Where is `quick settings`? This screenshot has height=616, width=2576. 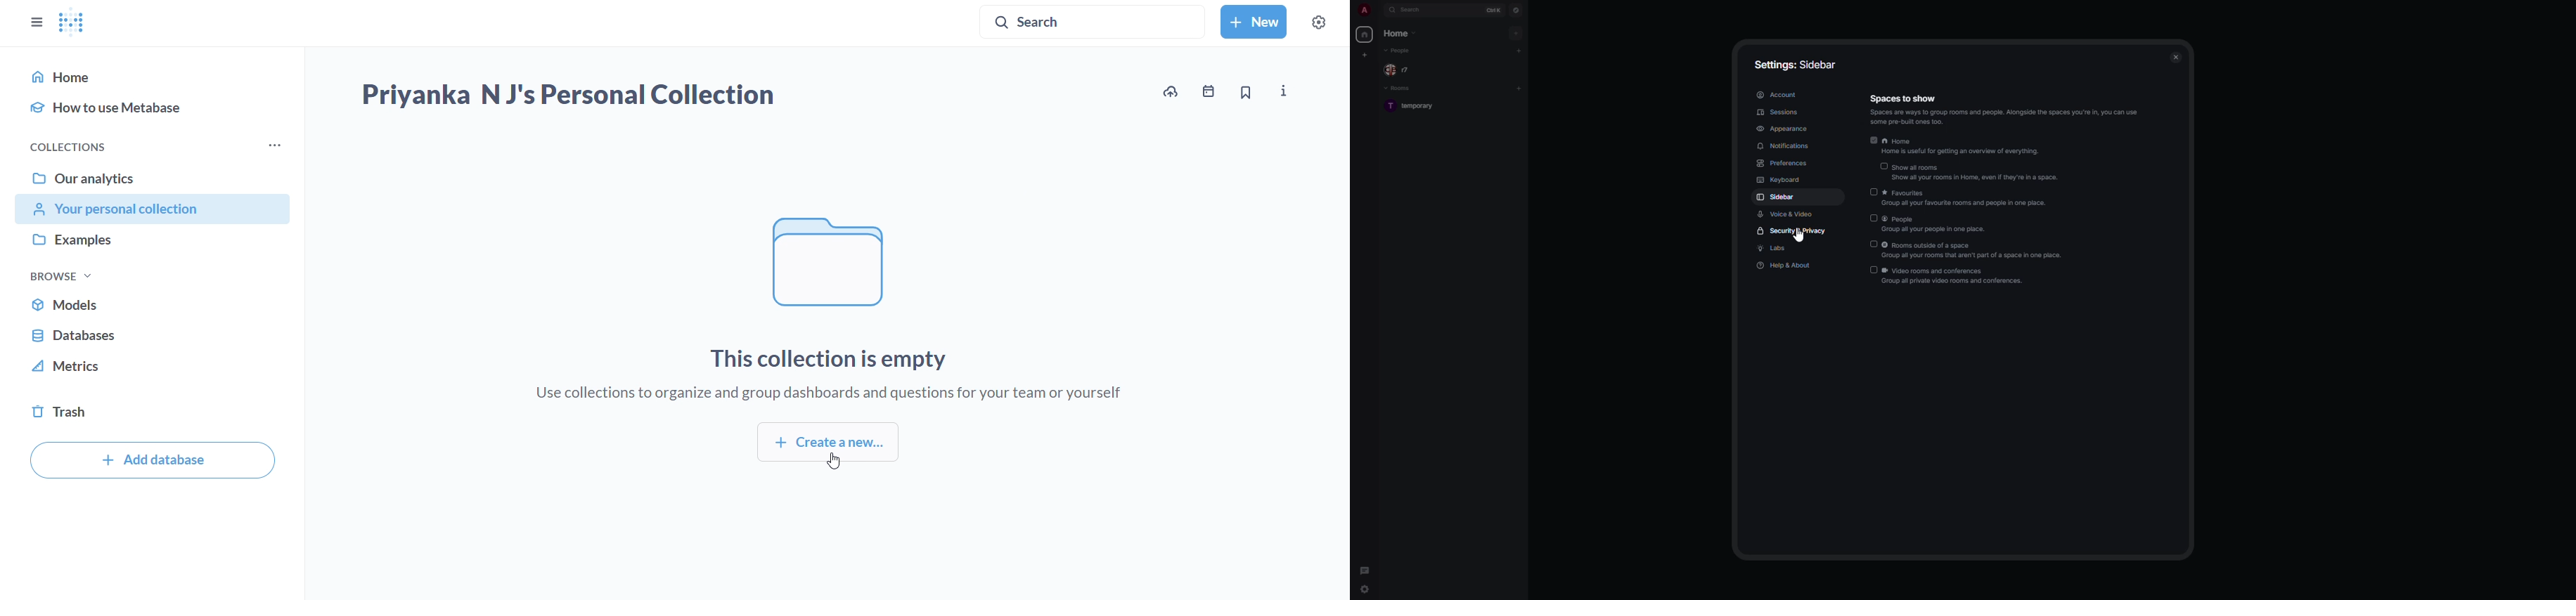
quick settings is located at coordinates (1363, 591).